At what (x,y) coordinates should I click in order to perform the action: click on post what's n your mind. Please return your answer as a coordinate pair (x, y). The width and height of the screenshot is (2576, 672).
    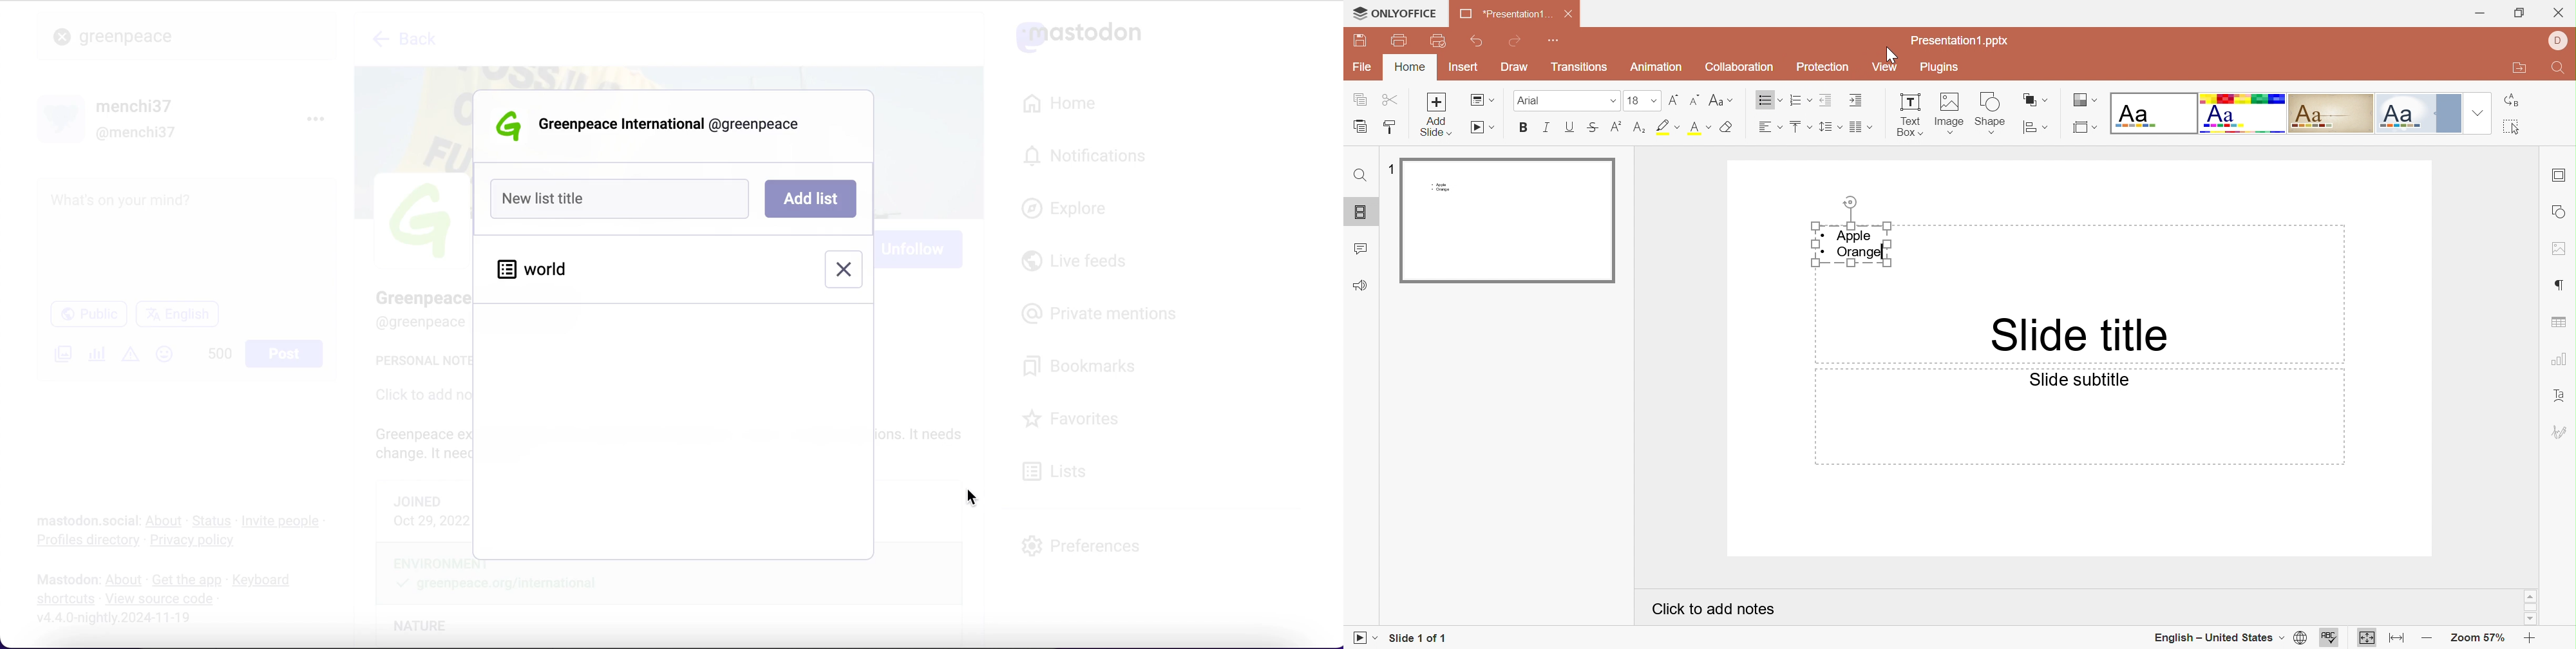
    Looking at the image, I should click on (187, 237).